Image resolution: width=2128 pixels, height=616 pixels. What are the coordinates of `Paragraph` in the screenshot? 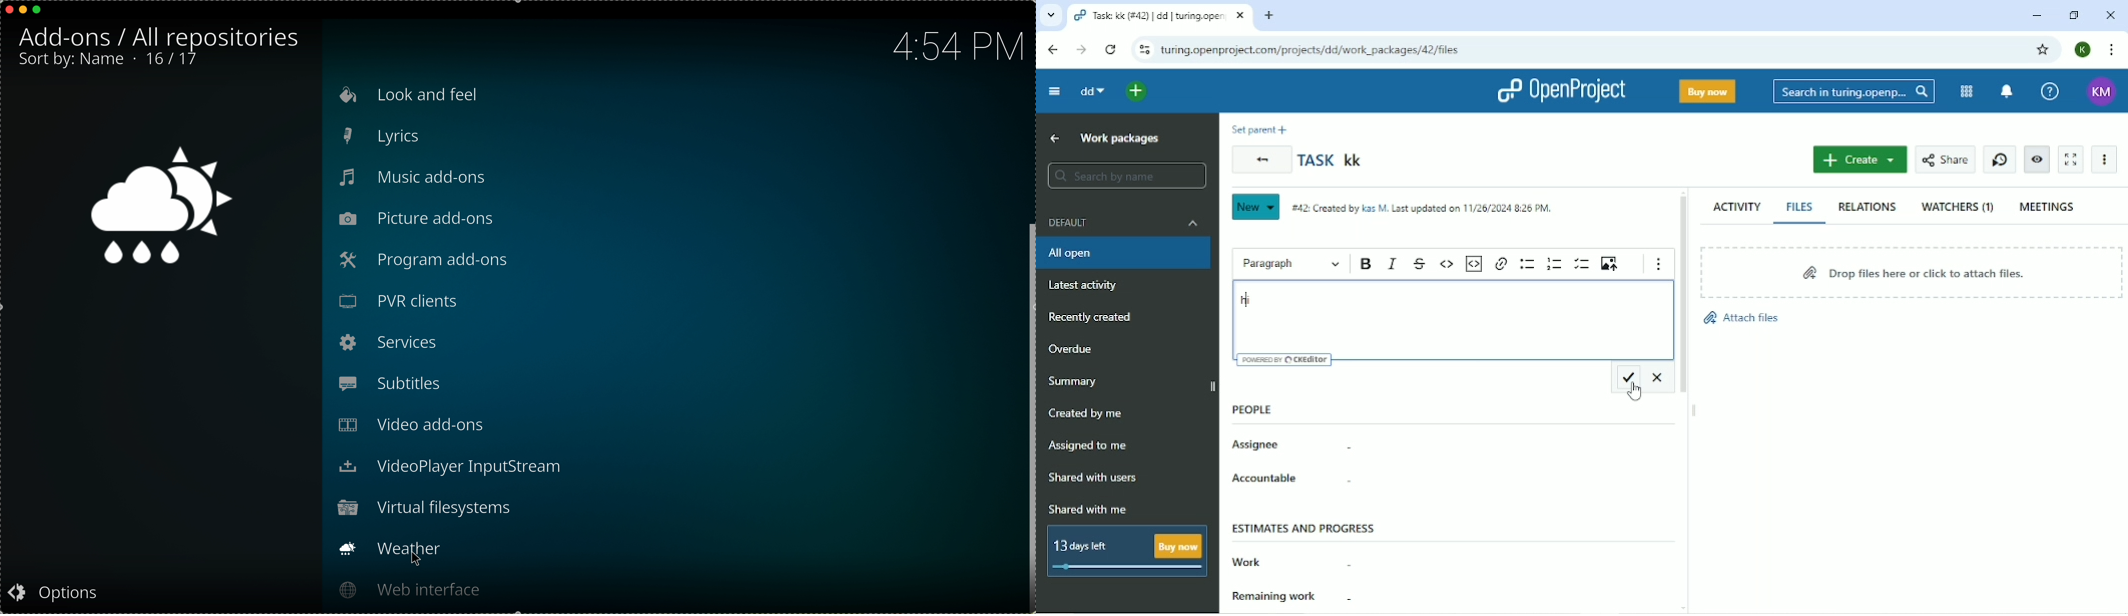 It's located at (1291, 265).